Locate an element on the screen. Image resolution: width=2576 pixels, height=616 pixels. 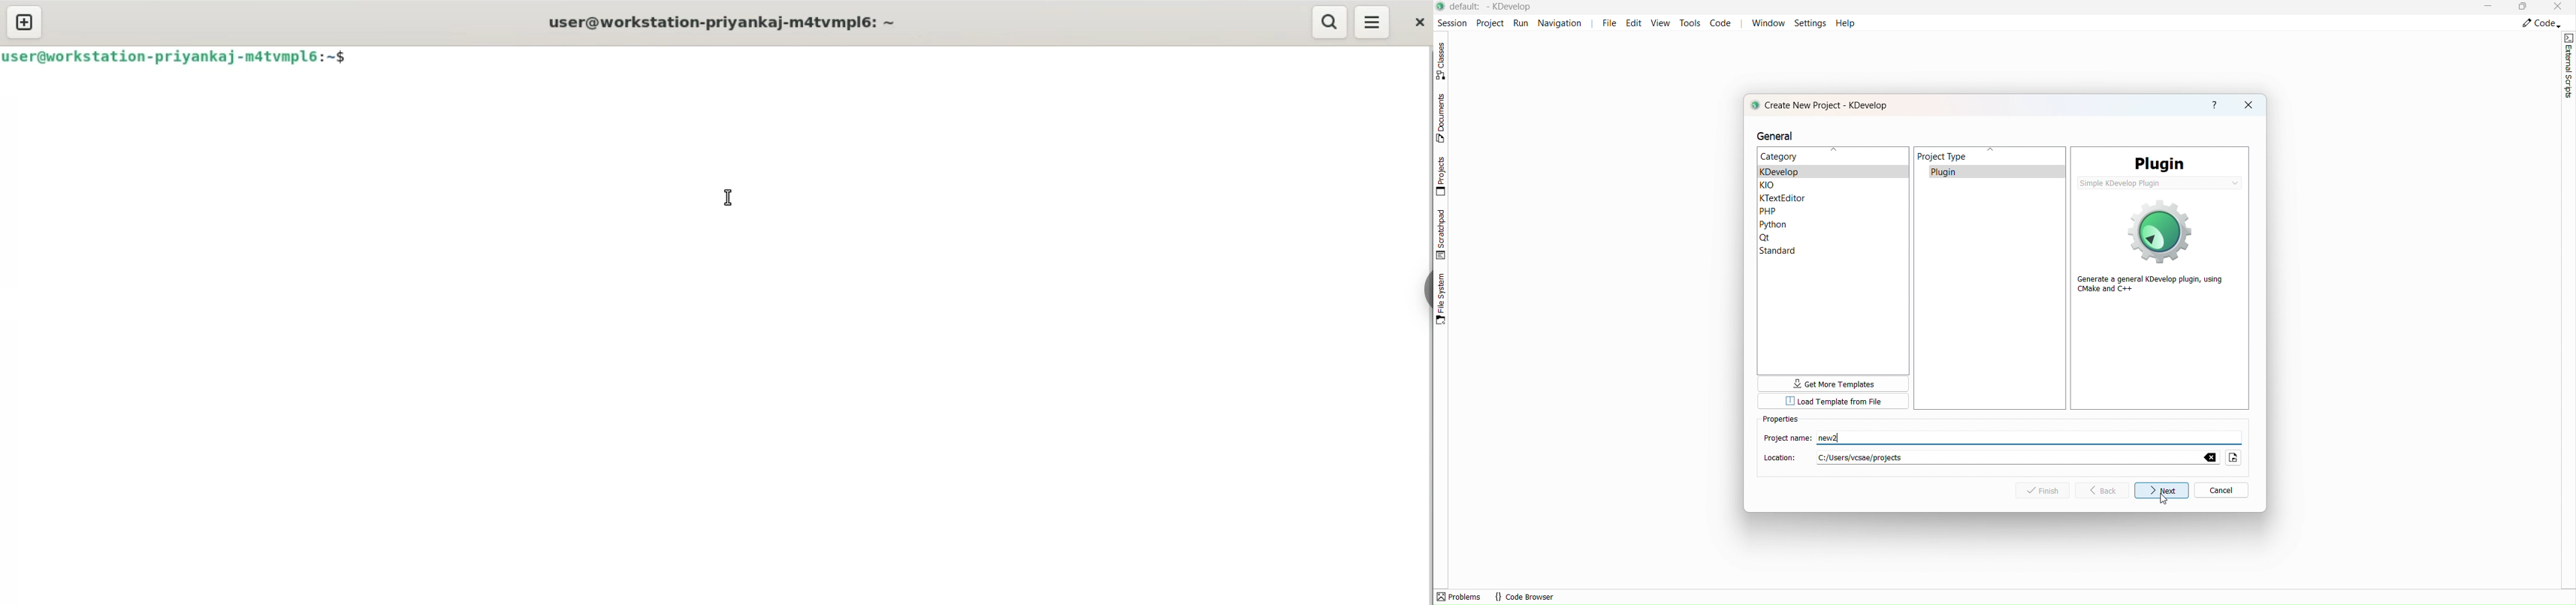
Project is located at coordinates (1489, 22).